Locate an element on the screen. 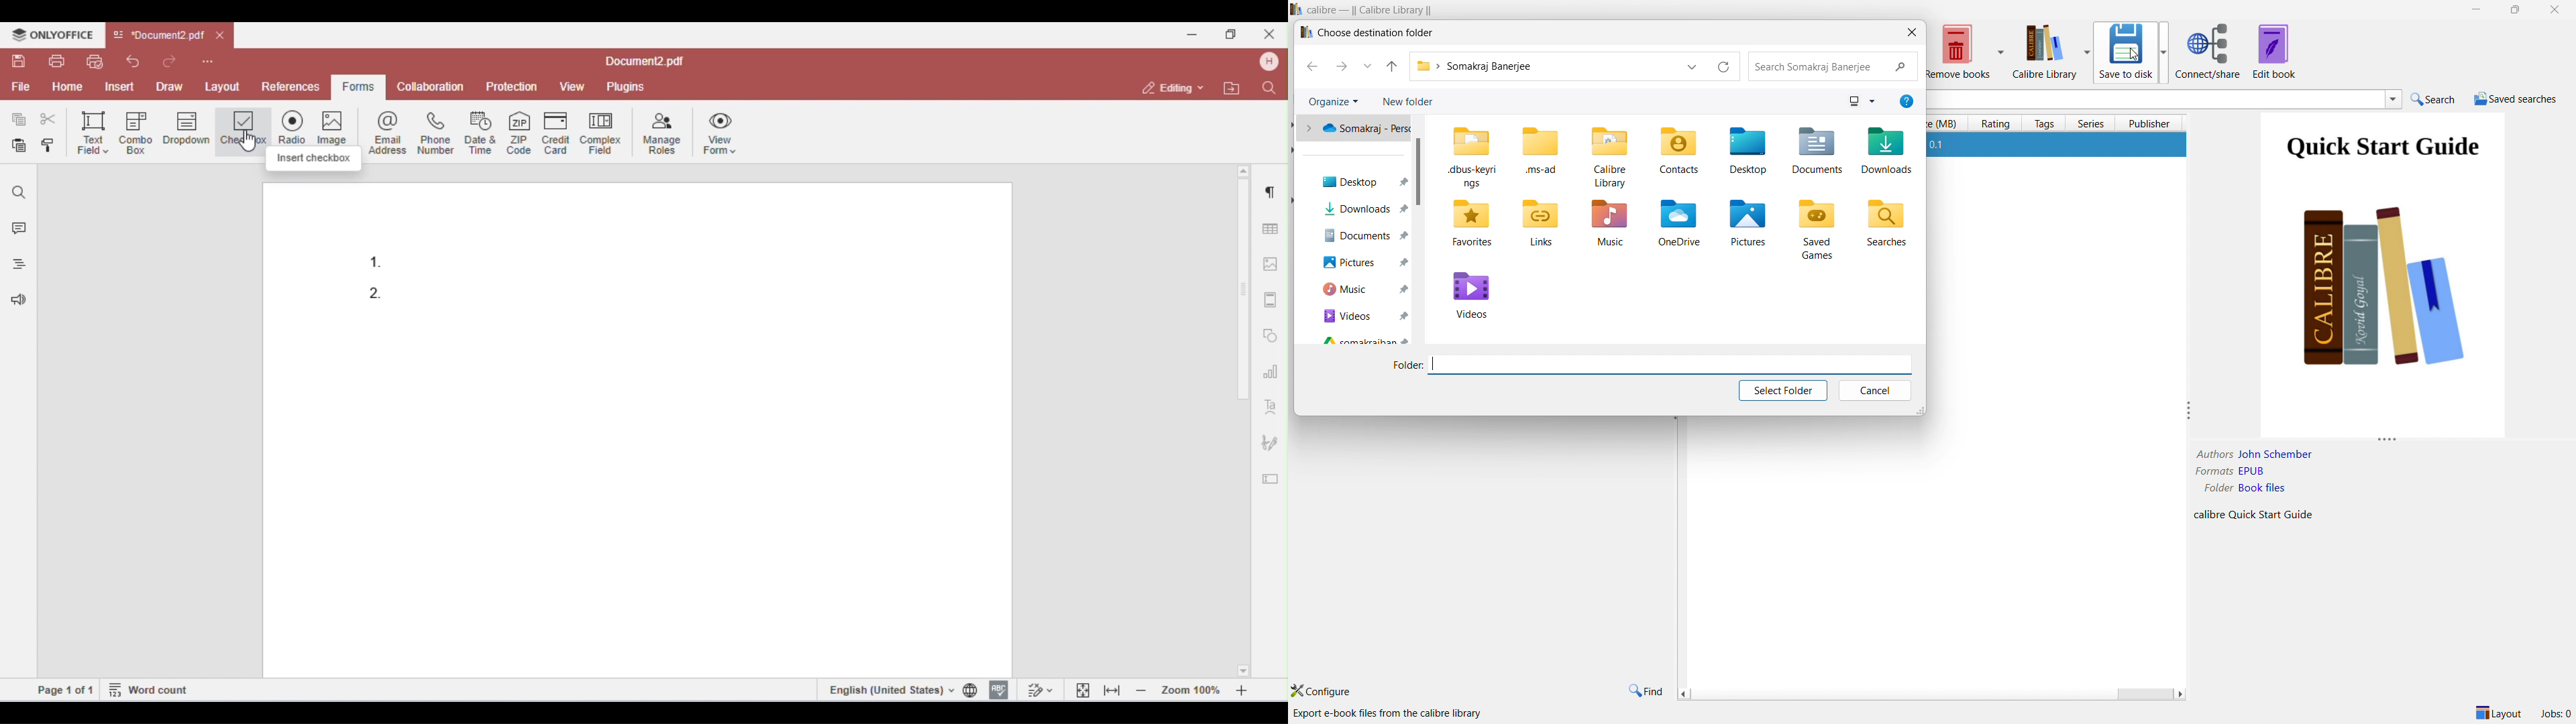  John Schember is located at coordinates (2279, 455).